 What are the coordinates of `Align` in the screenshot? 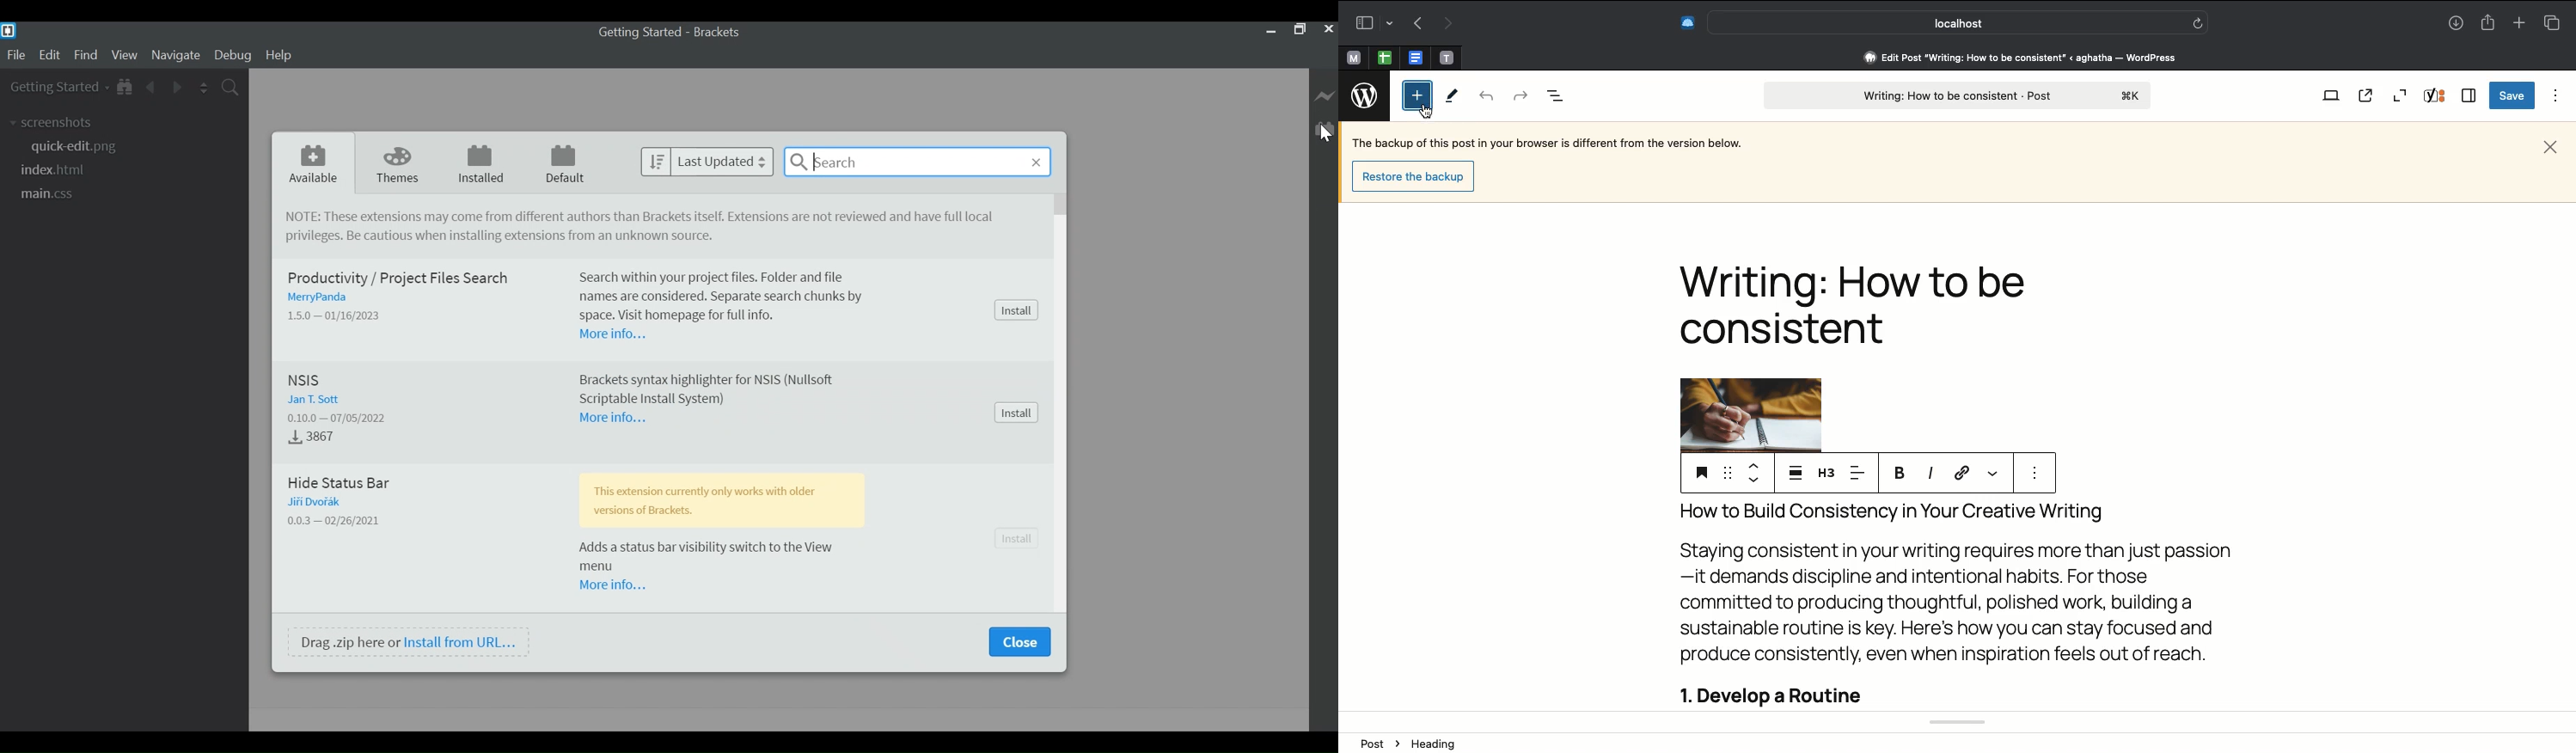 It's located at (1859, 473).